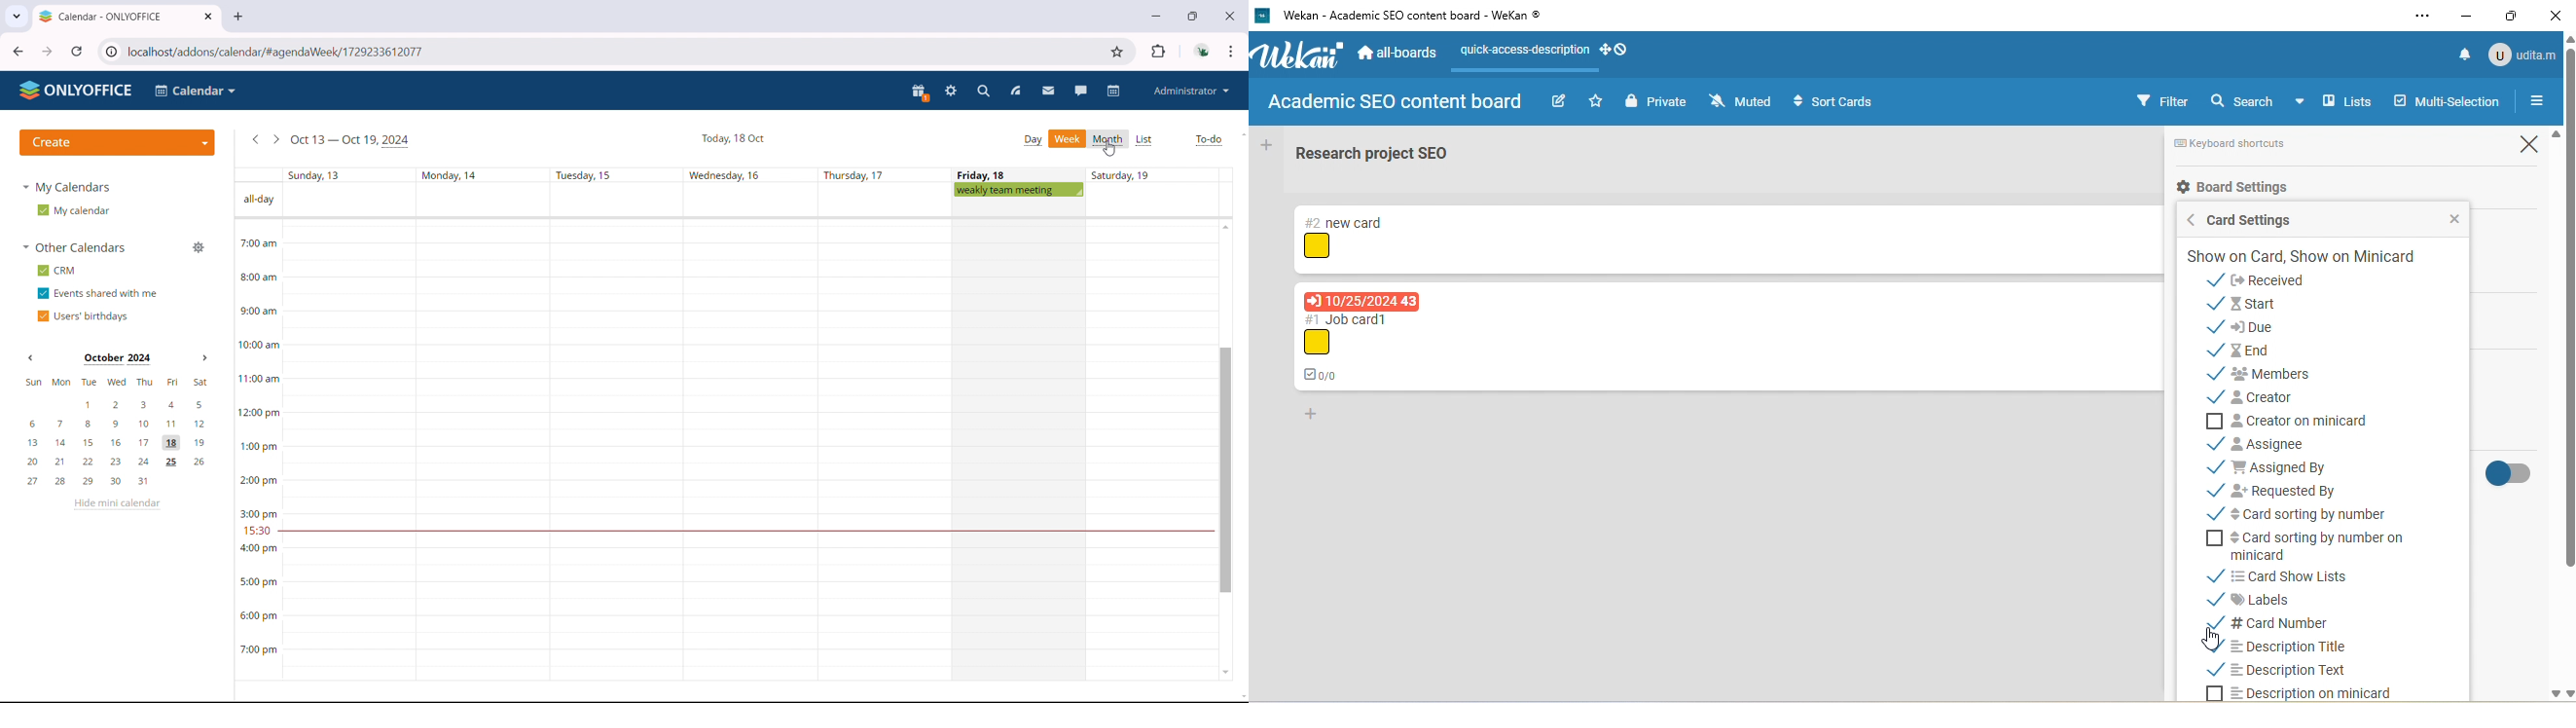 The width and height of the screenshot is (2576, 728). I want to click on scroll up in calendar, so click(1225, 227).